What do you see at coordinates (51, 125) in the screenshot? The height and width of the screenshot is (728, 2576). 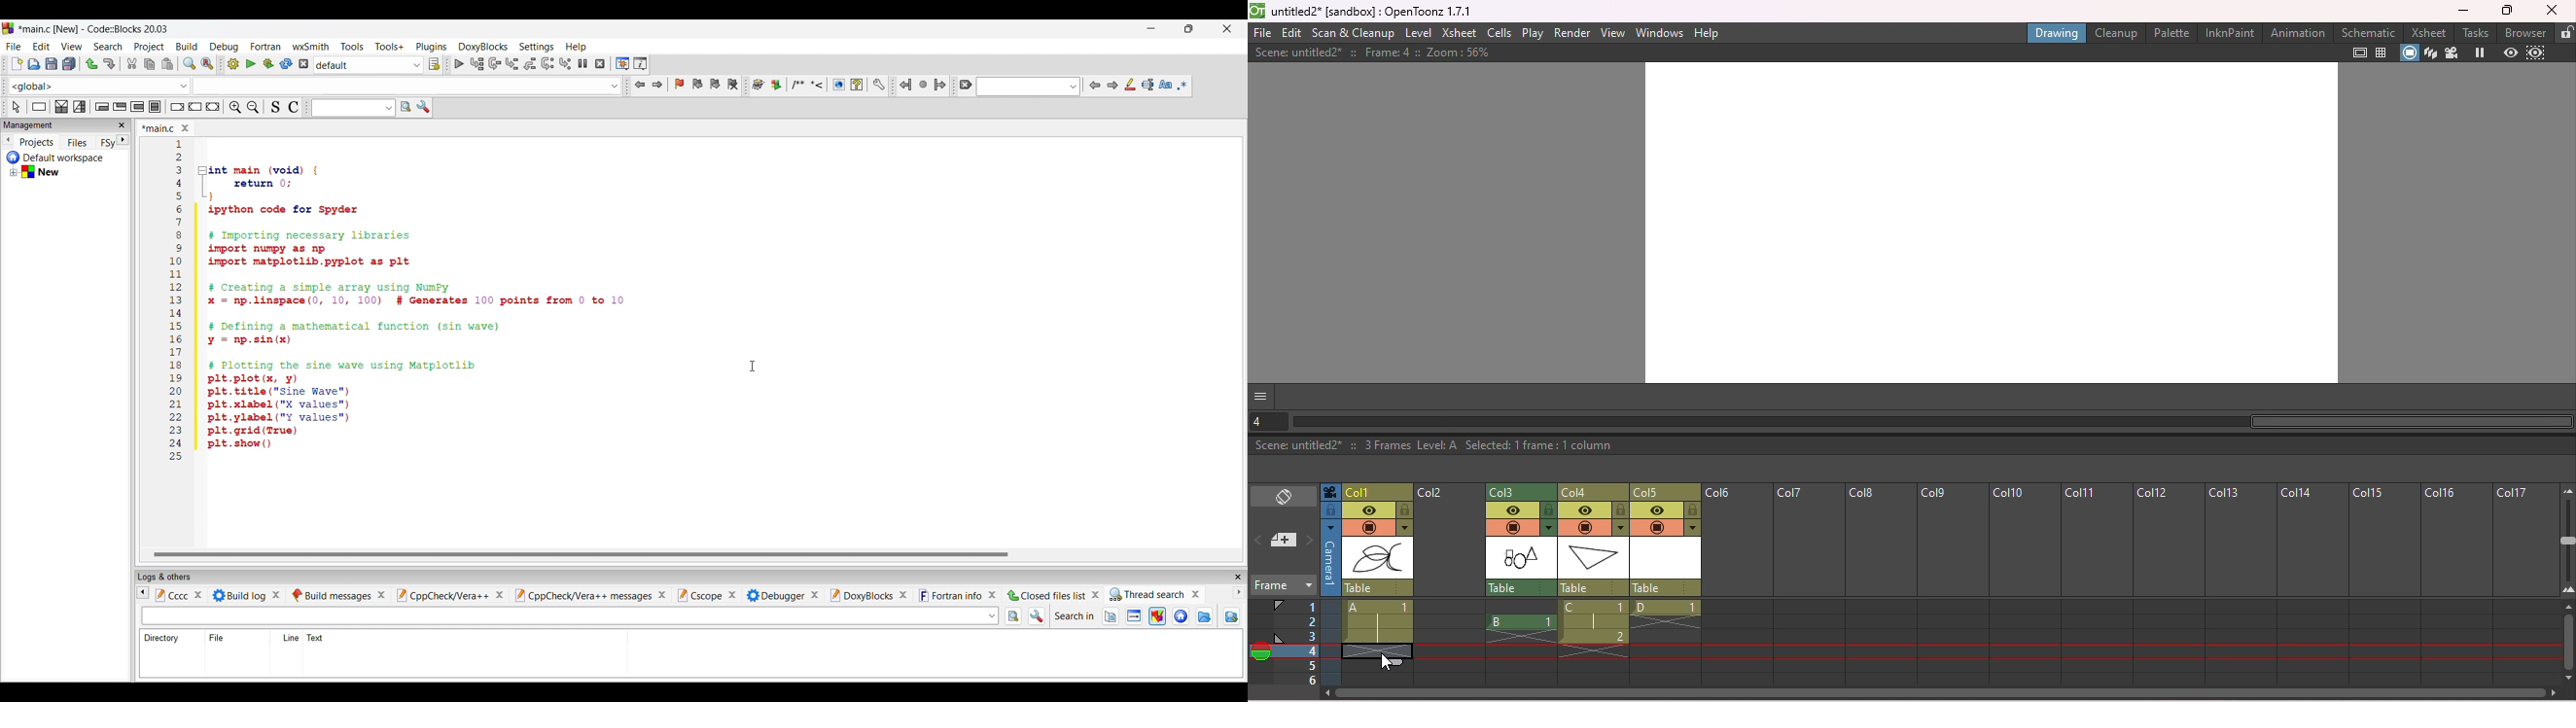 I see `Close` at bounding box center [51, 125].